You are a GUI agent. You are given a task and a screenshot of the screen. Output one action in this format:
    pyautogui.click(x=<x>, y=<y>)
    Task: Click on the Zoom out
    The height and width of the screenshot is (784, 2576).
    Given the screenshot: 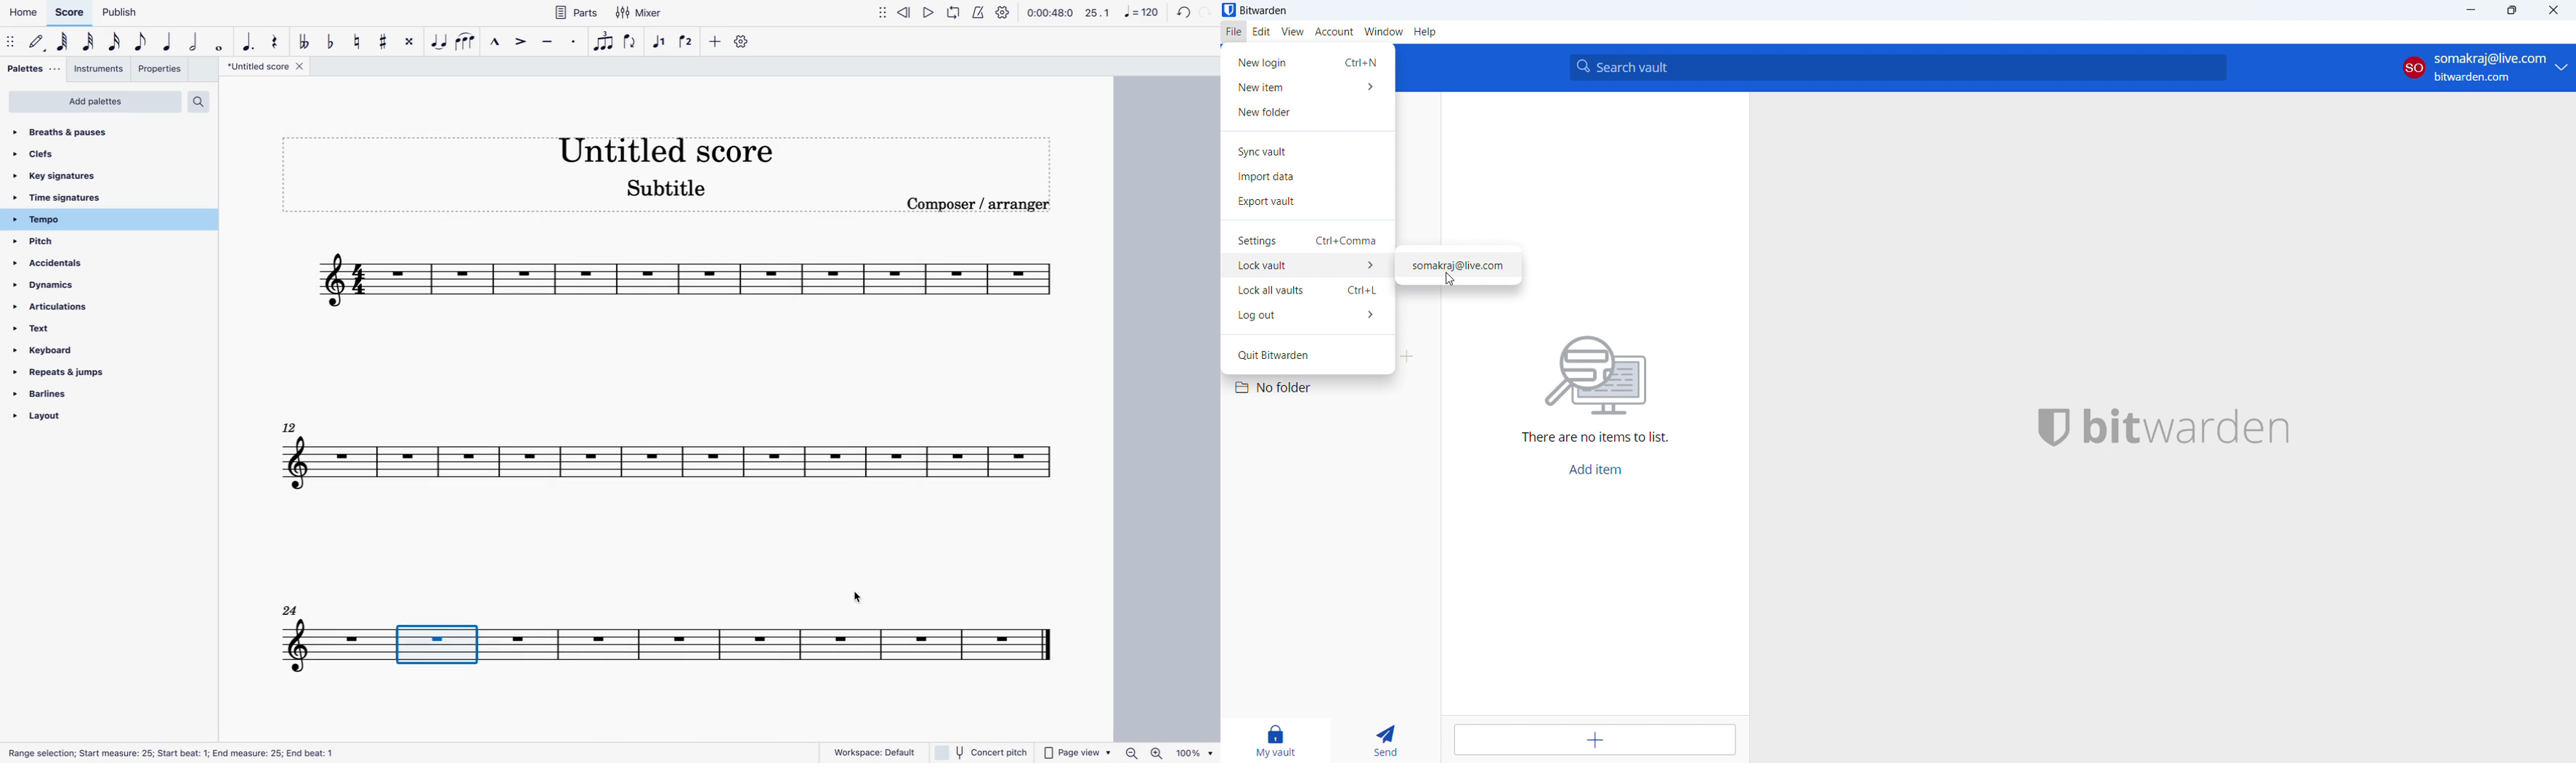 What is the action you would take?
    pyautogui.click(x=1131, y=753)
    